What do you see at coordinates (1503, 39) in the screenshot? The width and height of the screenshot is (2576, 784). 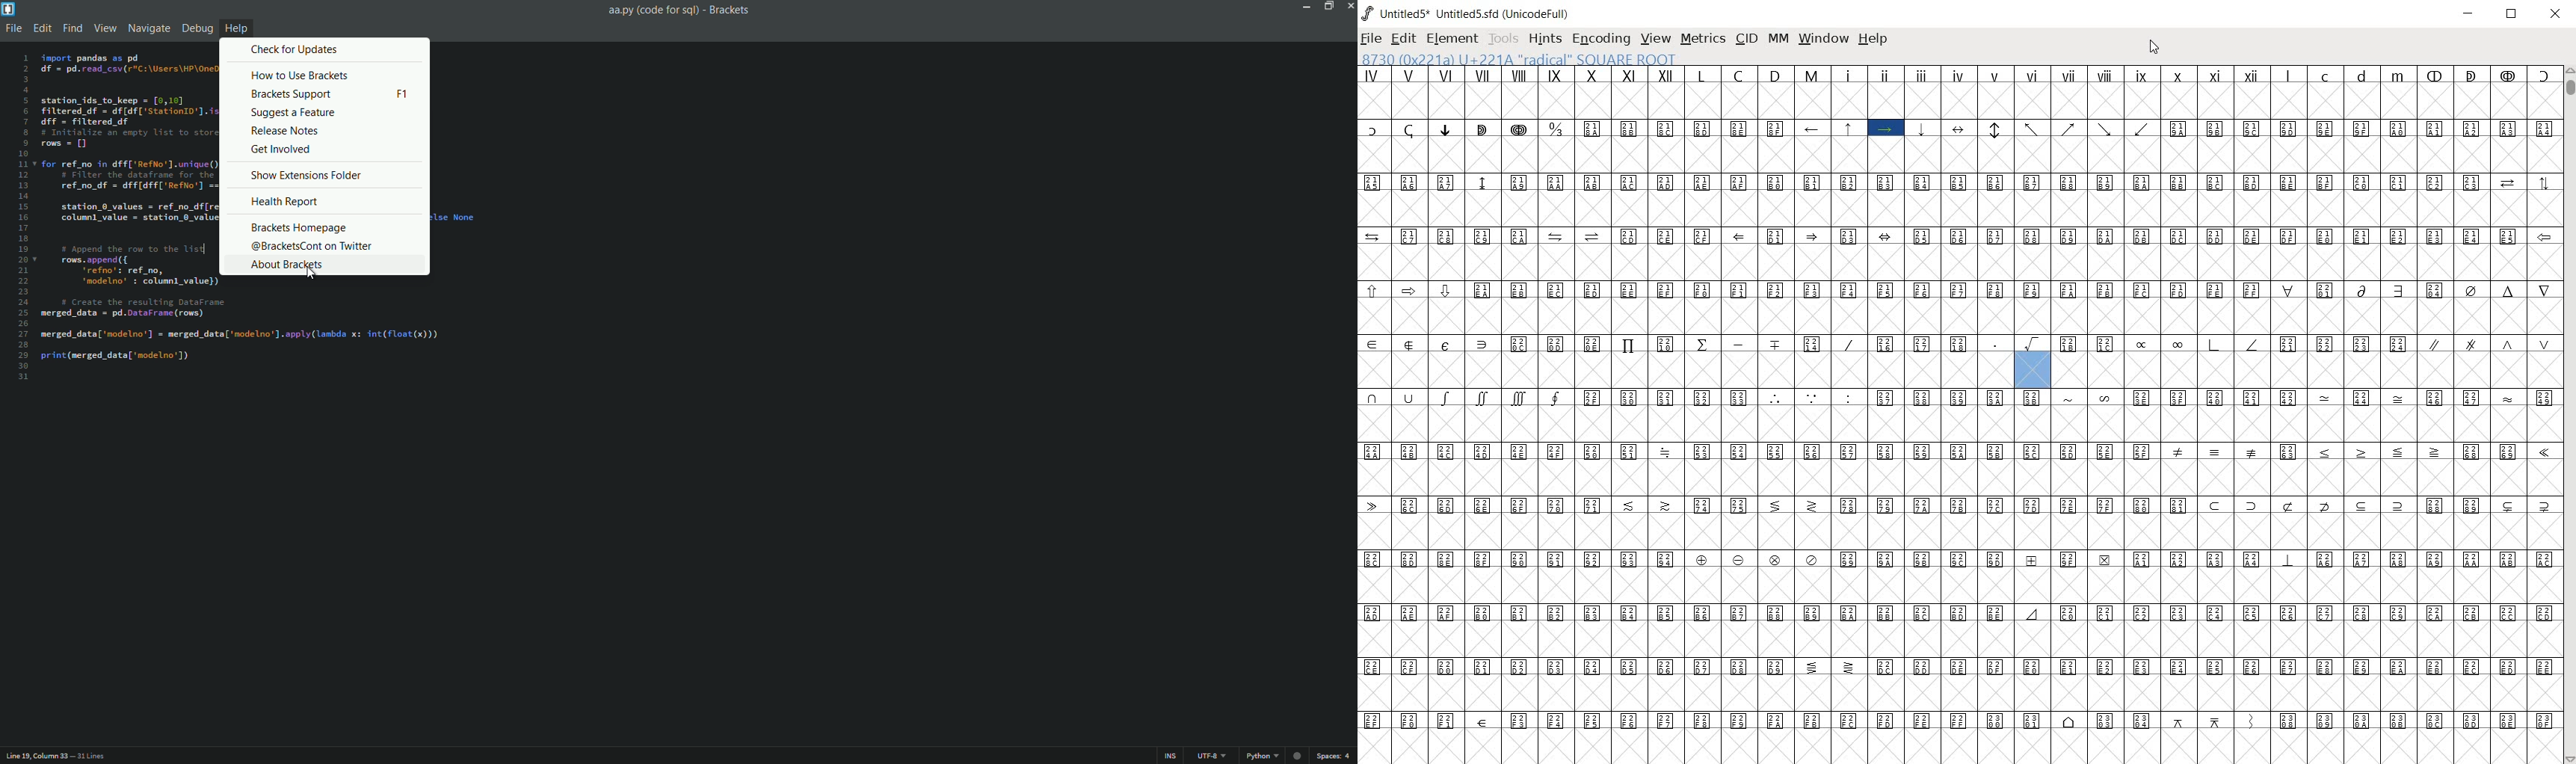 I see `TOOLS` at bounding box center [1503, 39].